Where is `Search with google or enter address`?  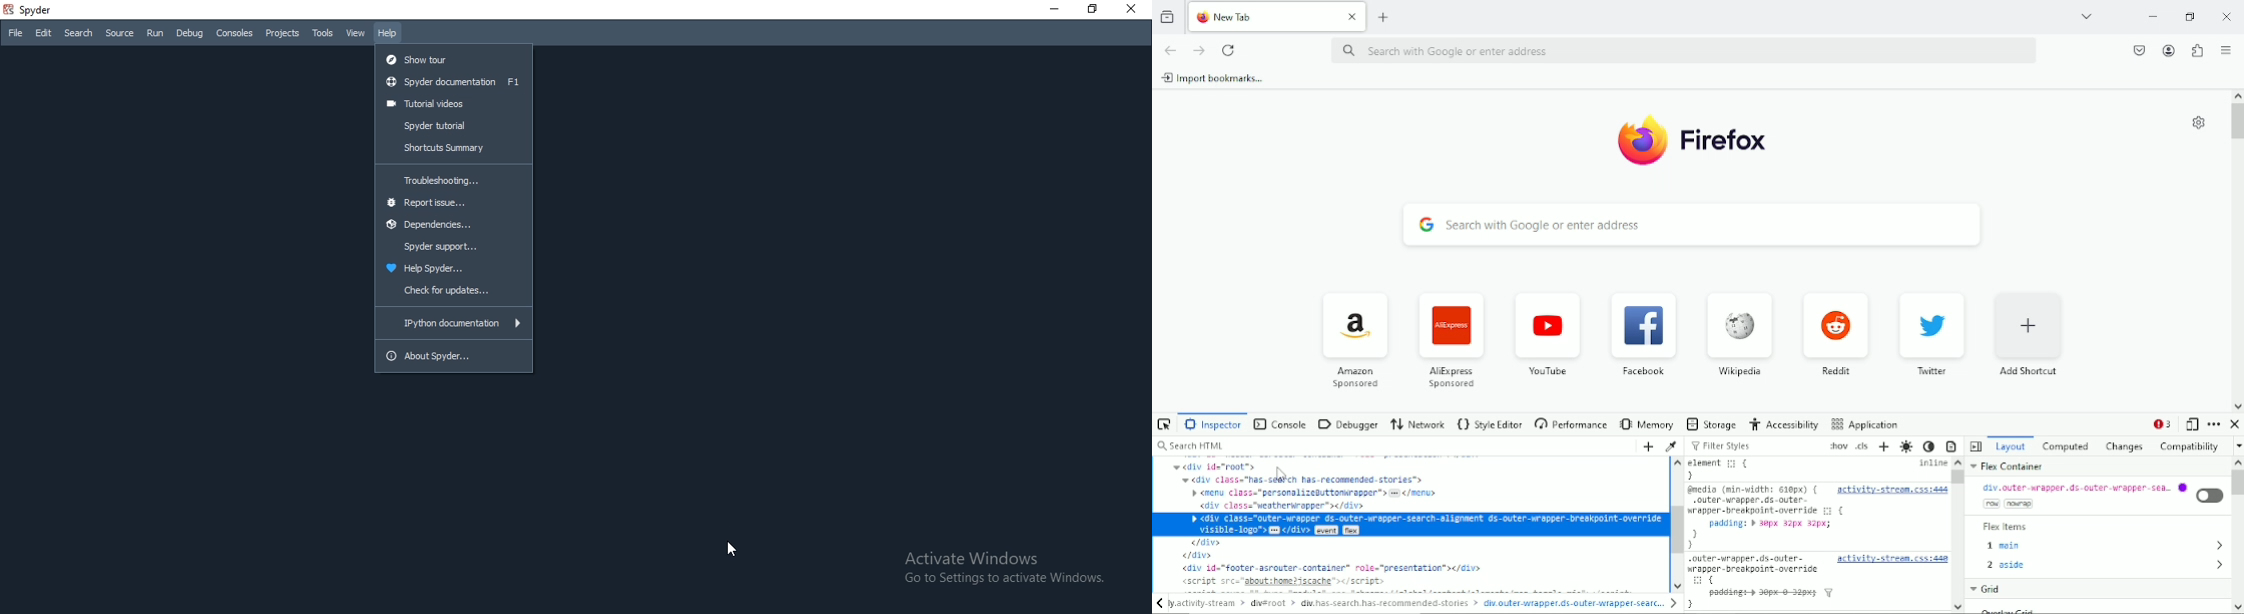
Search with google or enter address is located at coordinates (1691, 225).